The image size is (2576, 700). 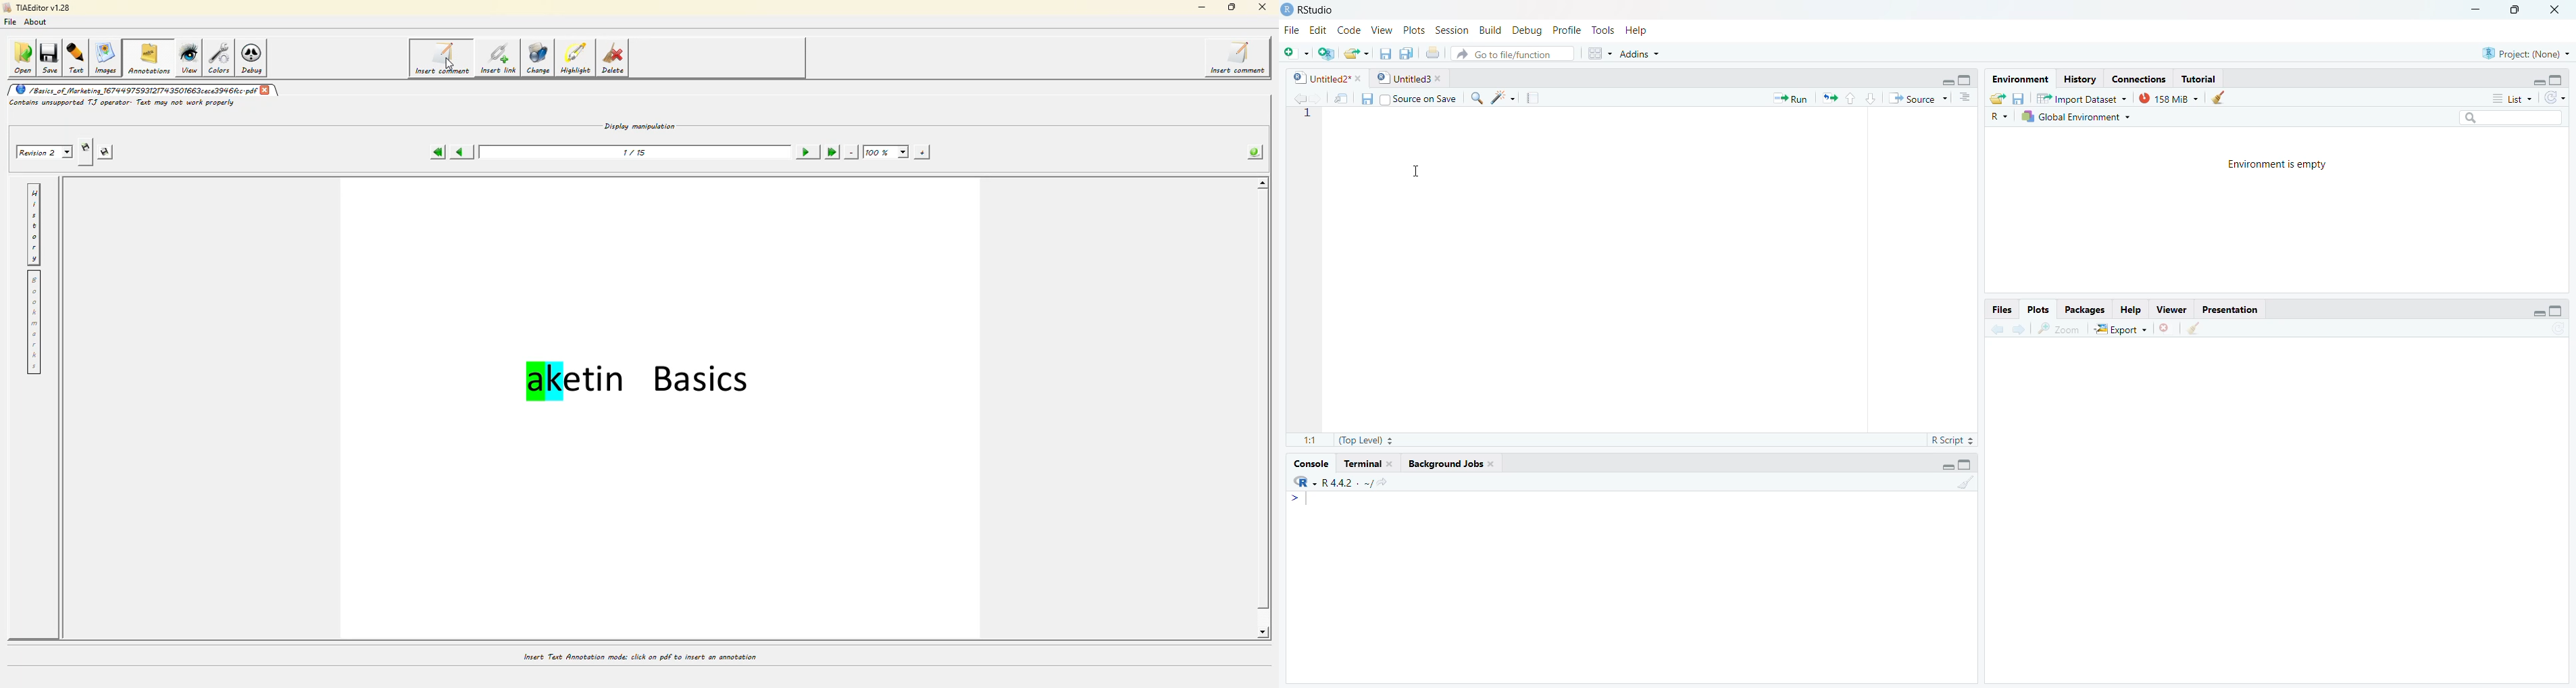 I want to click on Find replace, so click(x=1473, y=99).